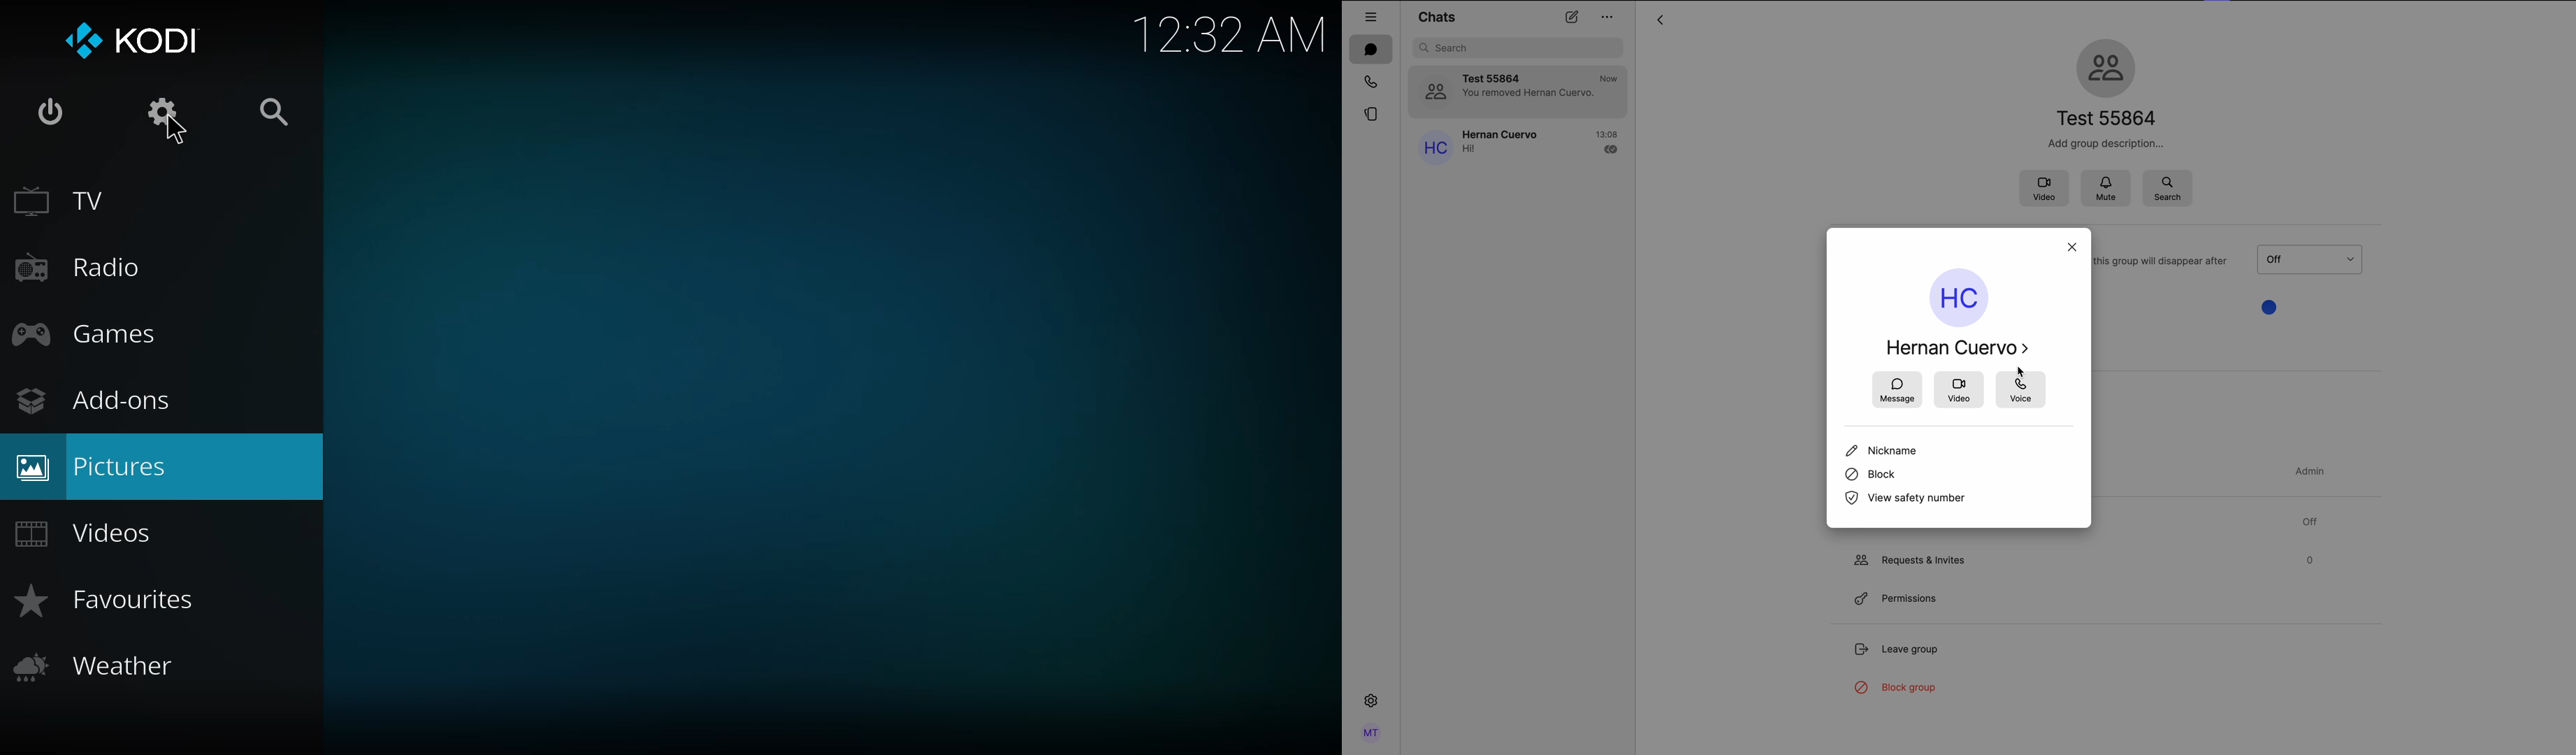 The image size is (2576, 756). I want to click on weather, so click(102, 664).